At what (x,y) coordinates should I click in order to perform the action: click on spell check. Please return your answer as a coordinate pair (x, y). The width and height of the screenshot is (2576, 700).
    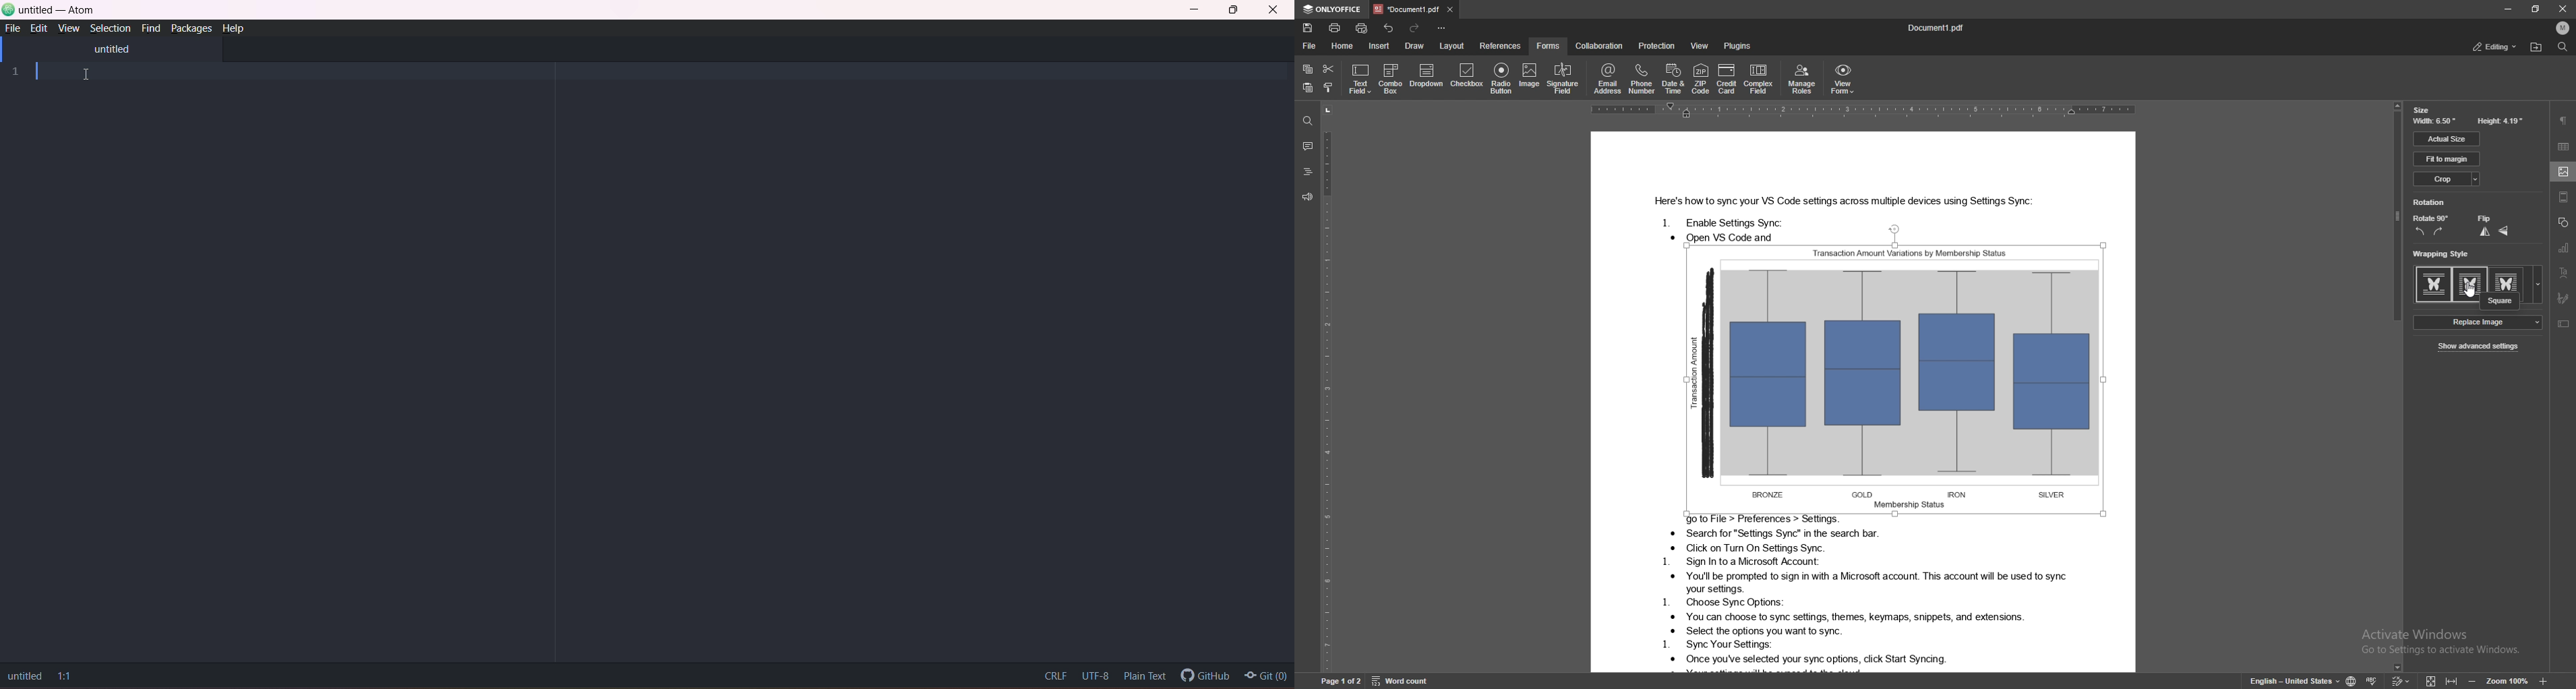
    Looking at the image, I should click on (2371, 681).